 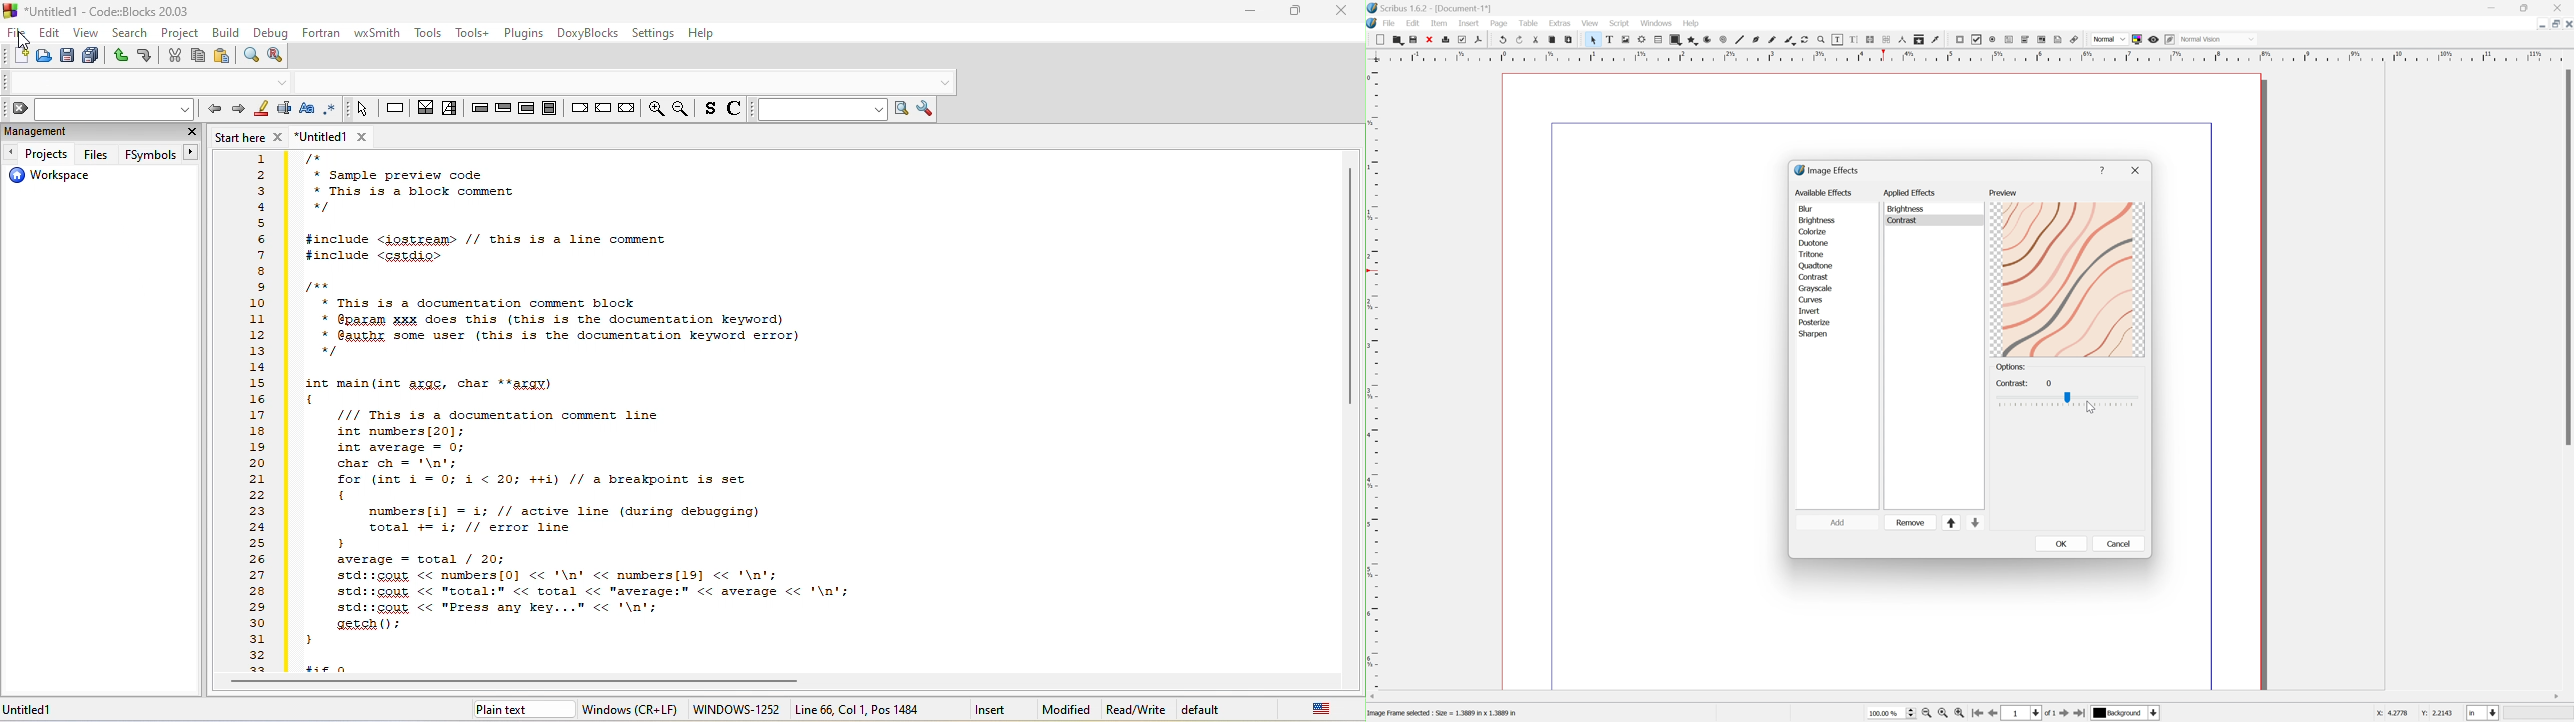 What do you see at coordinates (2201, 38) in the screenshot?
I see `normal vision` at bounding box center [2201, 38].